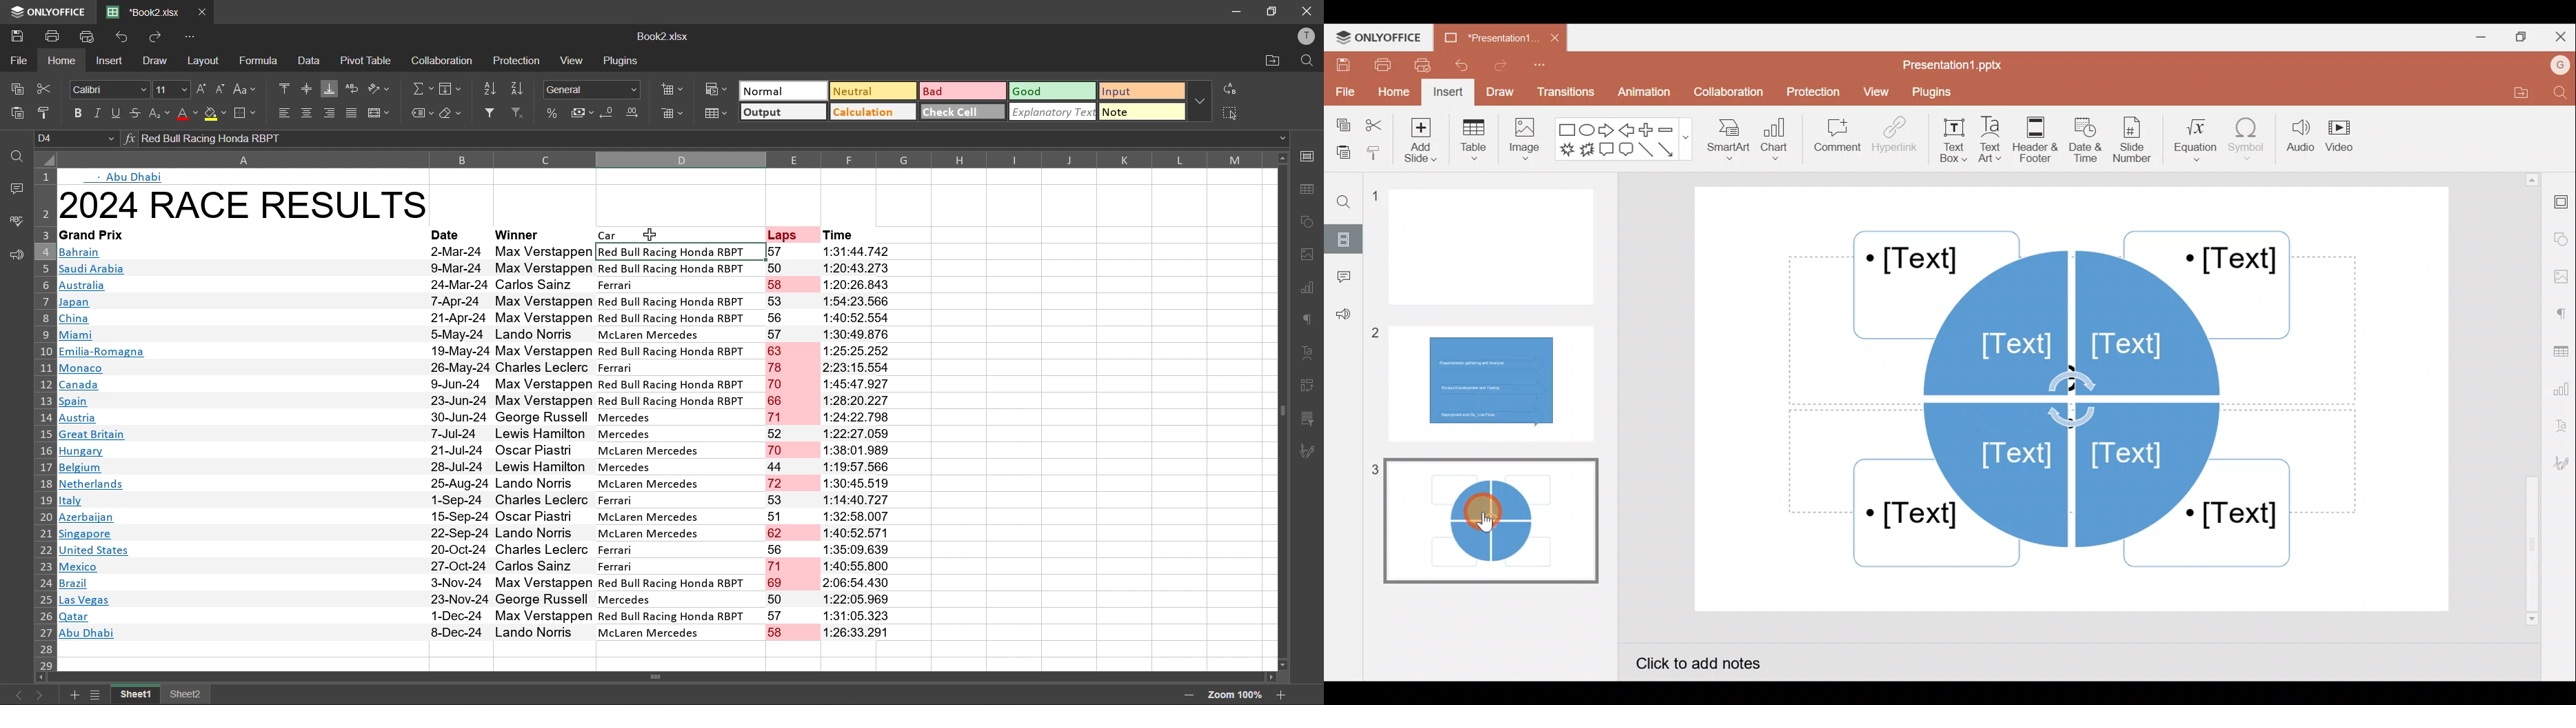  What do you see at coordinates (1473, 142) in the screenshot?
I see `Table` at bounding box center [1473, 142].